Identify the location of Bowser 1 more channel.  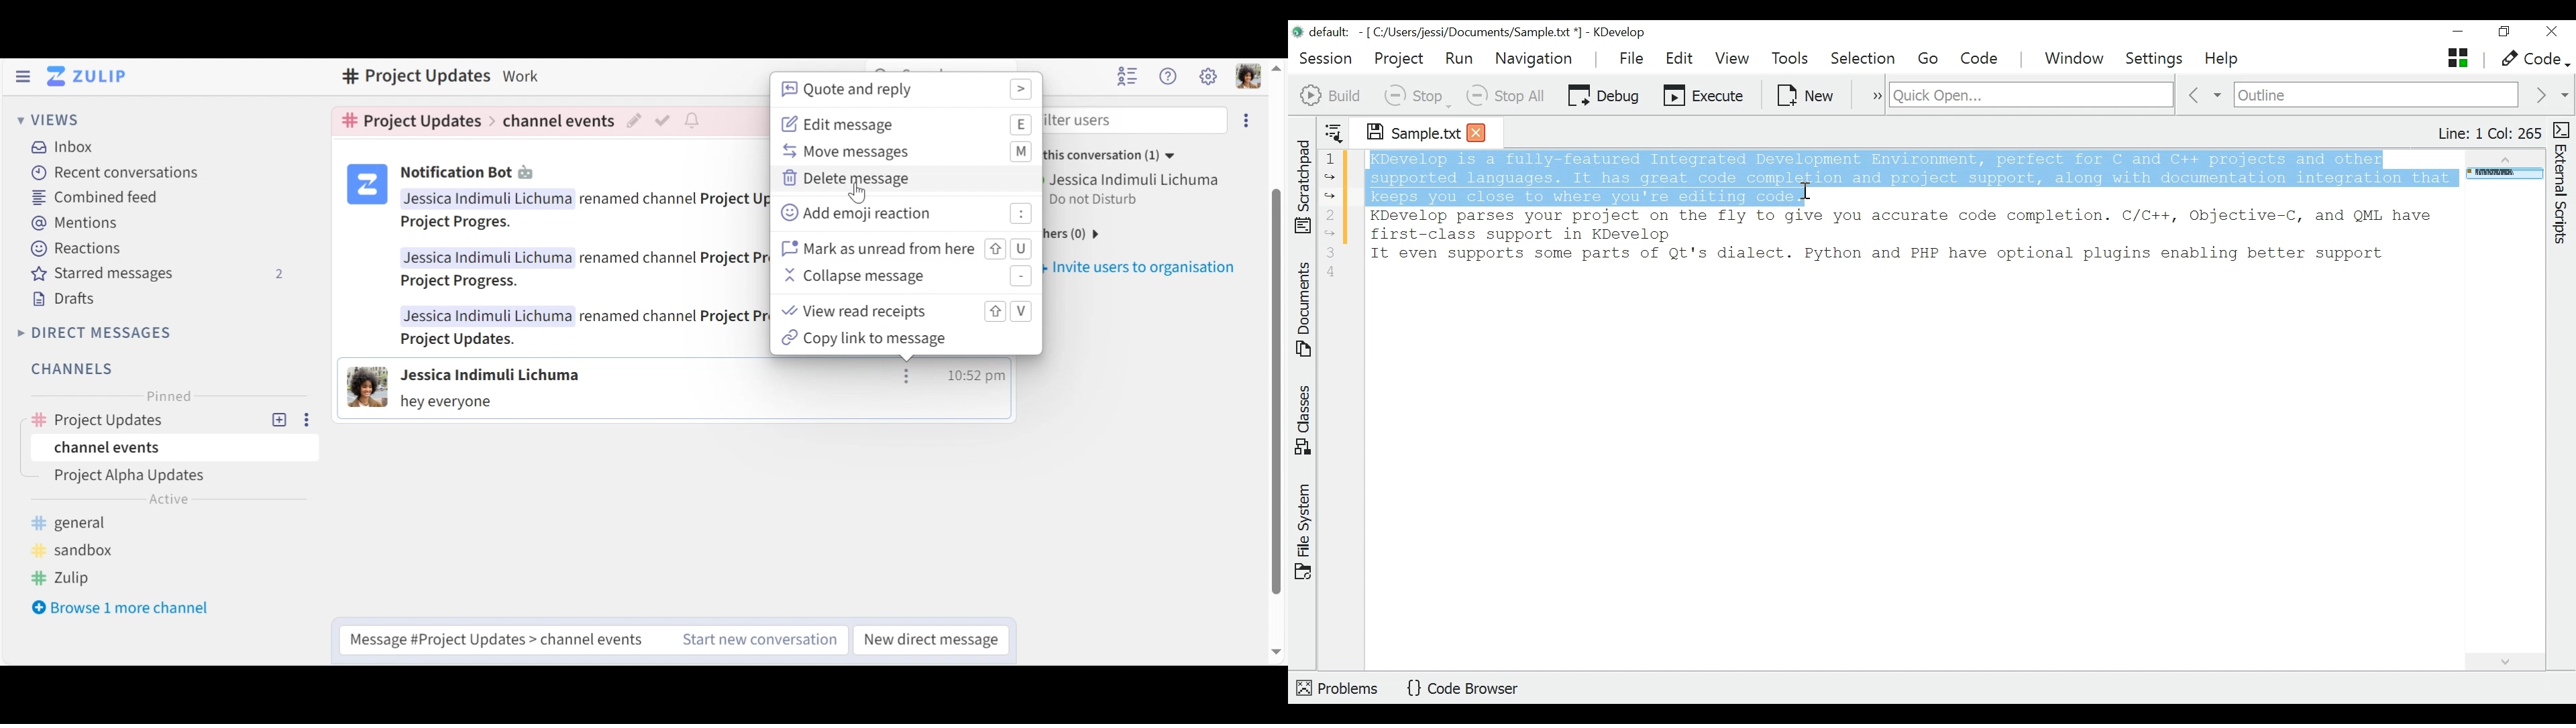
(128, 609).